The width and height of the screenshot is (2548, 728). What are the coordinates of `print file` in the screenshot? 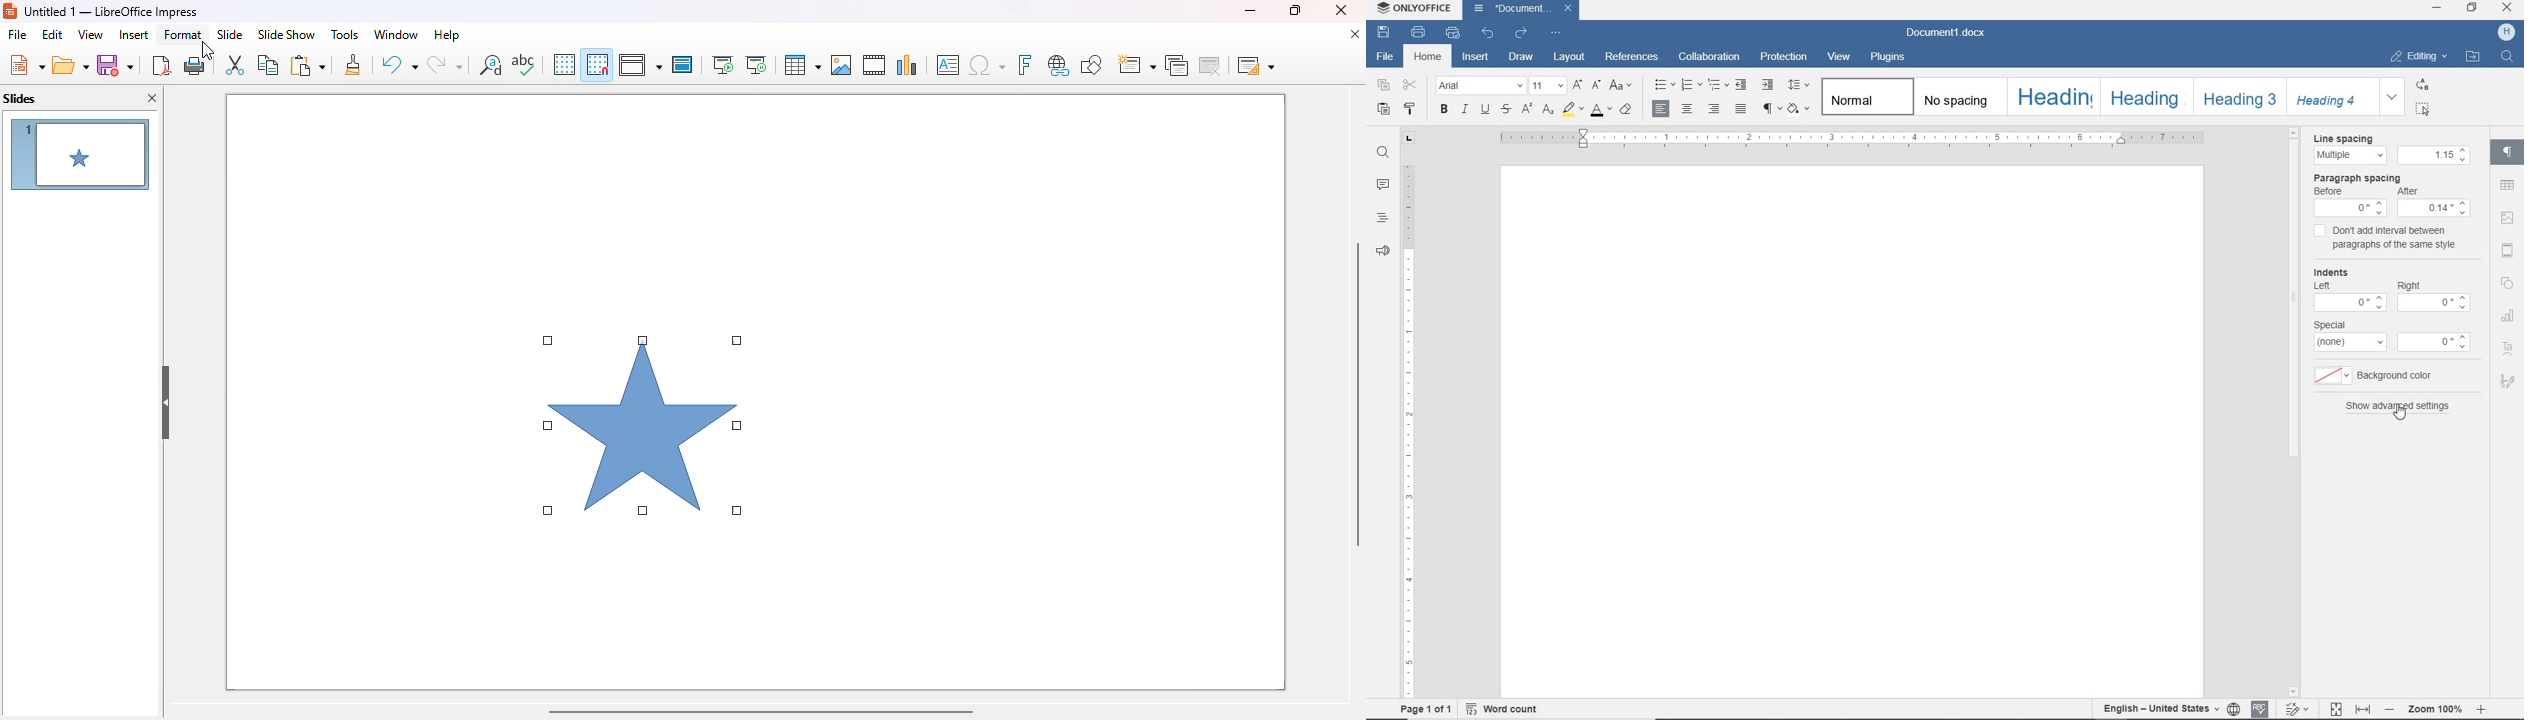 It's located at (1418, 33).